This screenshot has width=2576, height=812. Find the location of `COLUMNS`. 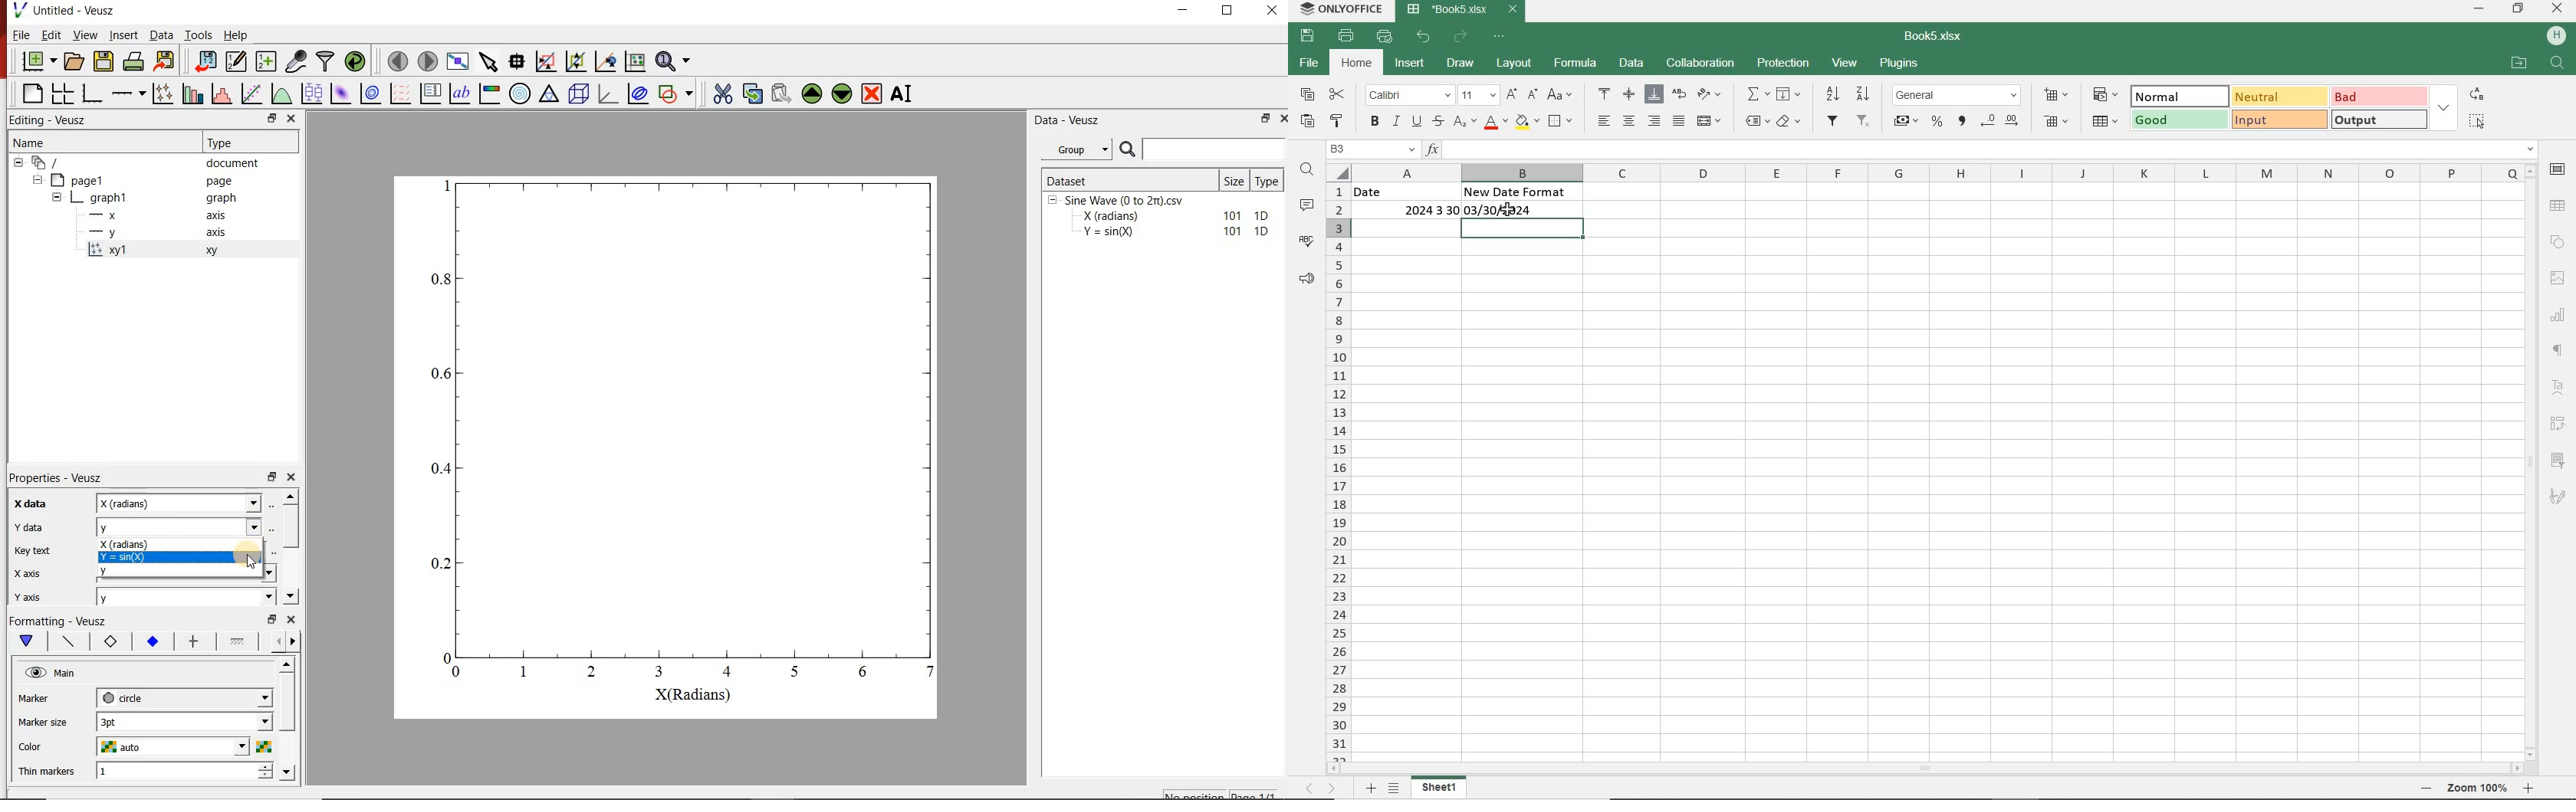

COLUMNS is located at coordinates (1937, 172).